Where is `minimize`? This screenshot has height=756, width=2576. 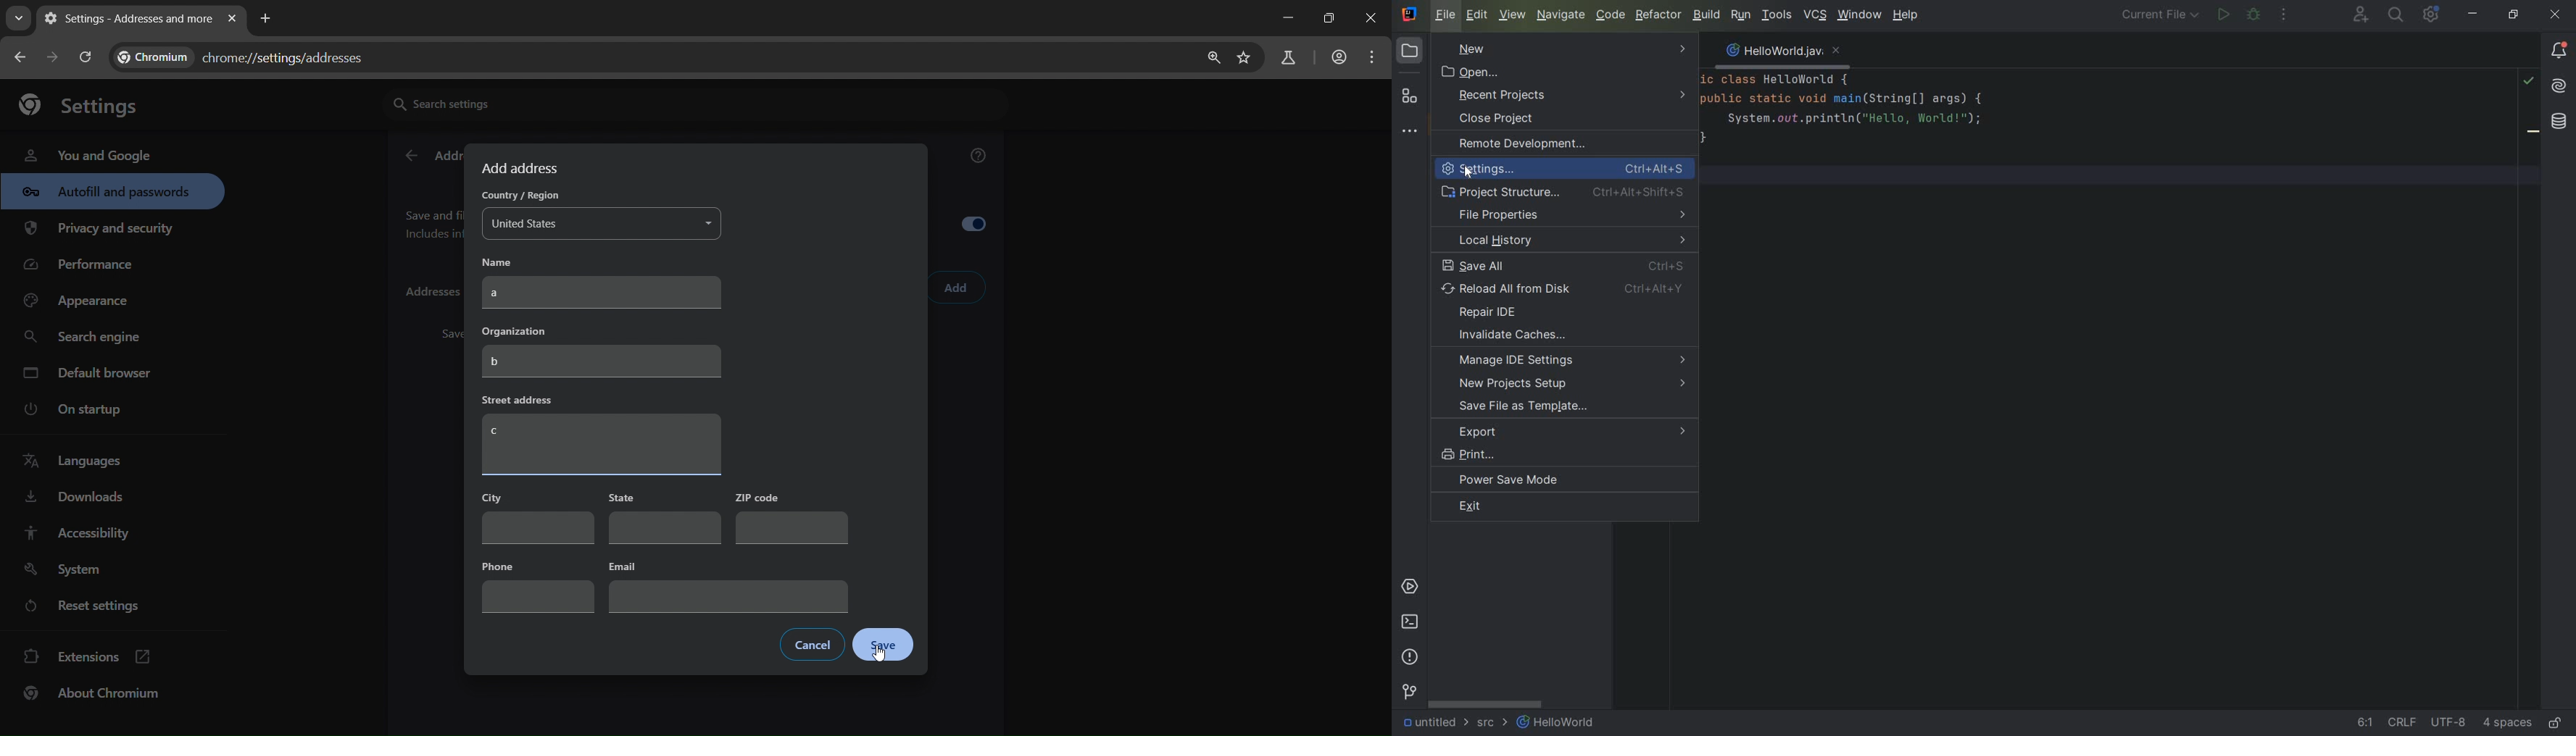
minimize is located at coordinates (1284, 18).